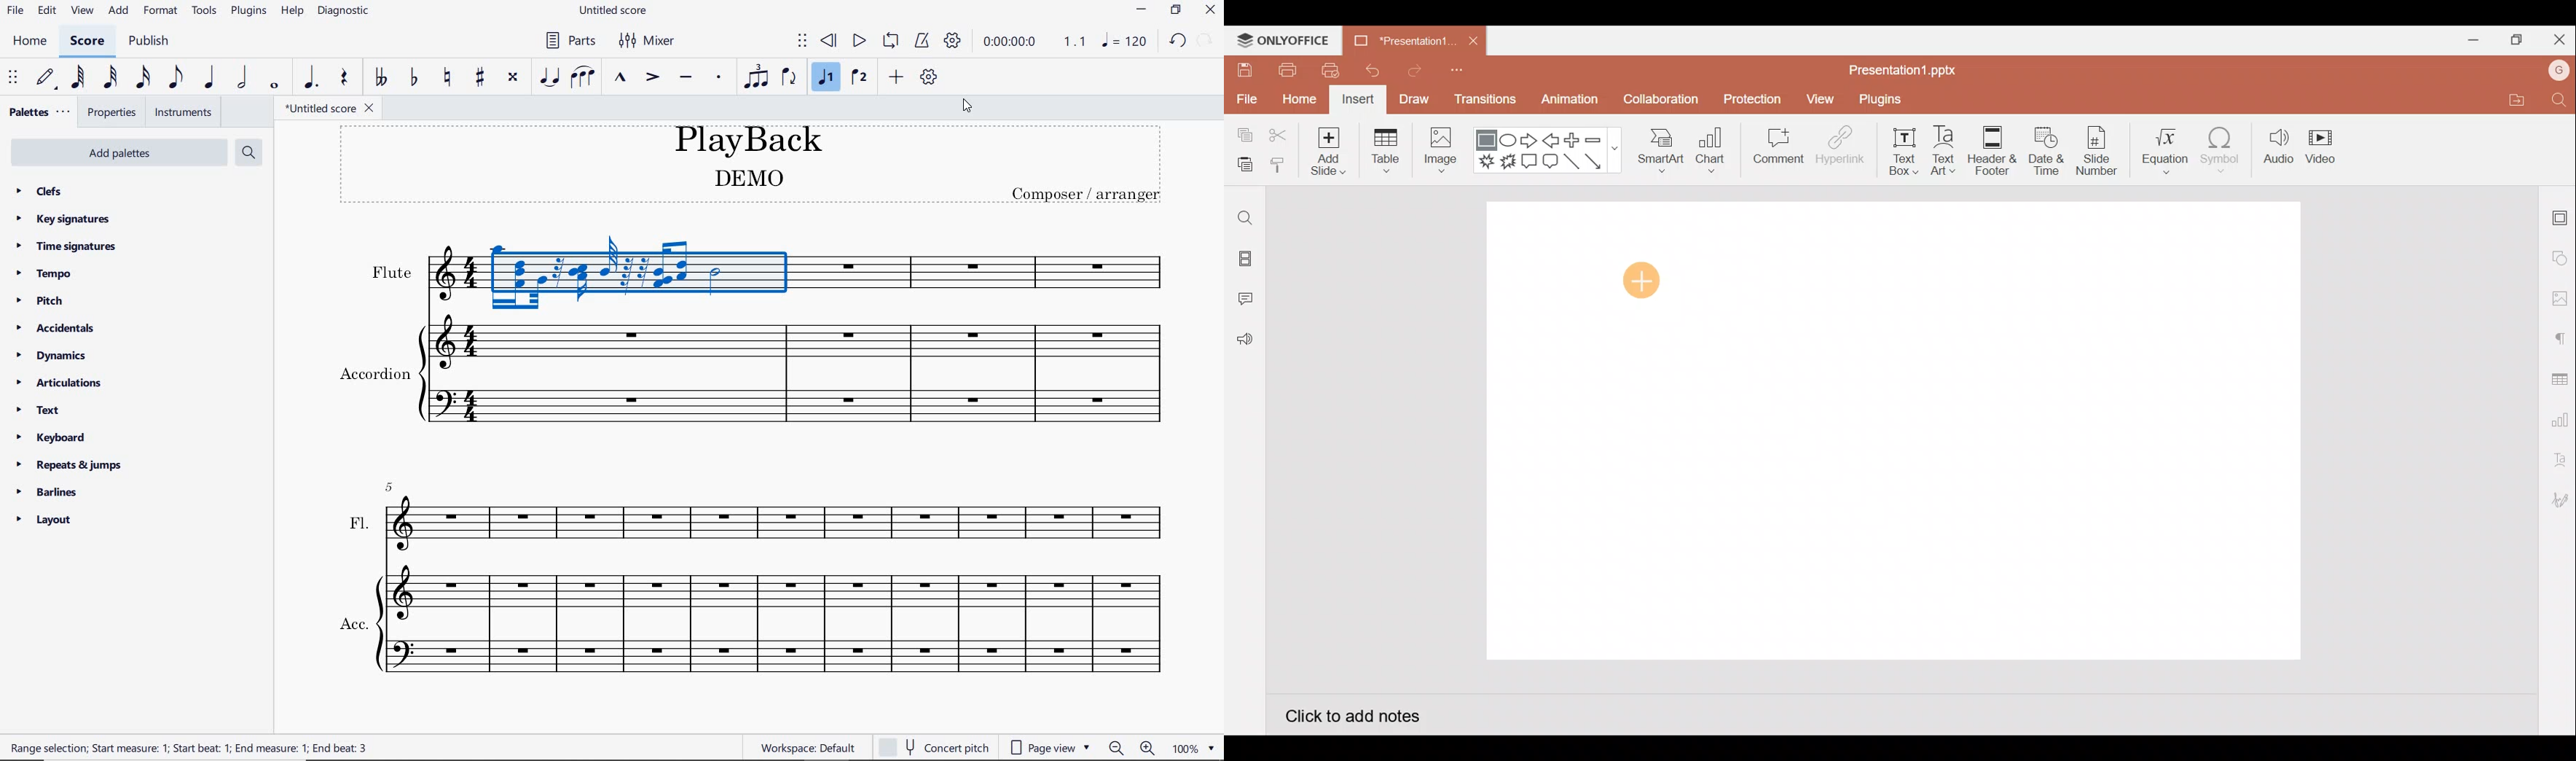  I want to click on customize toolbar, so click(928, 76).